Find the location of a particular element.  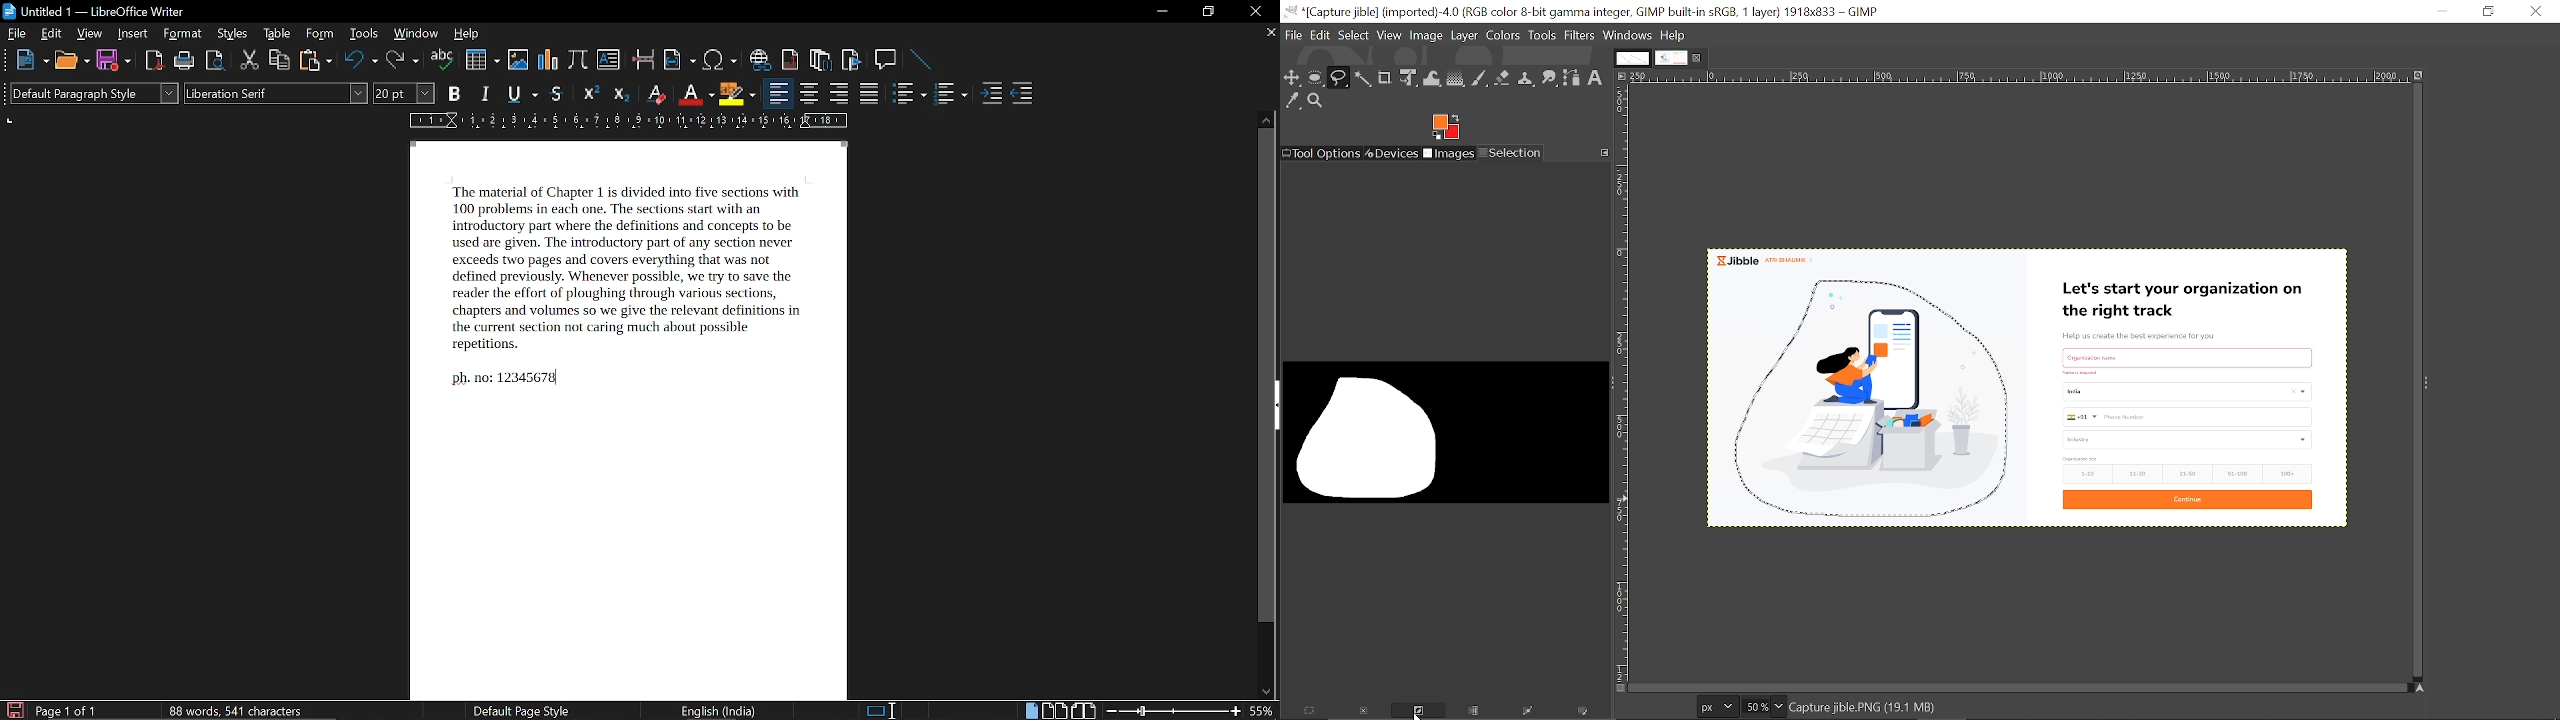

format is located at coordinates (180, 35).